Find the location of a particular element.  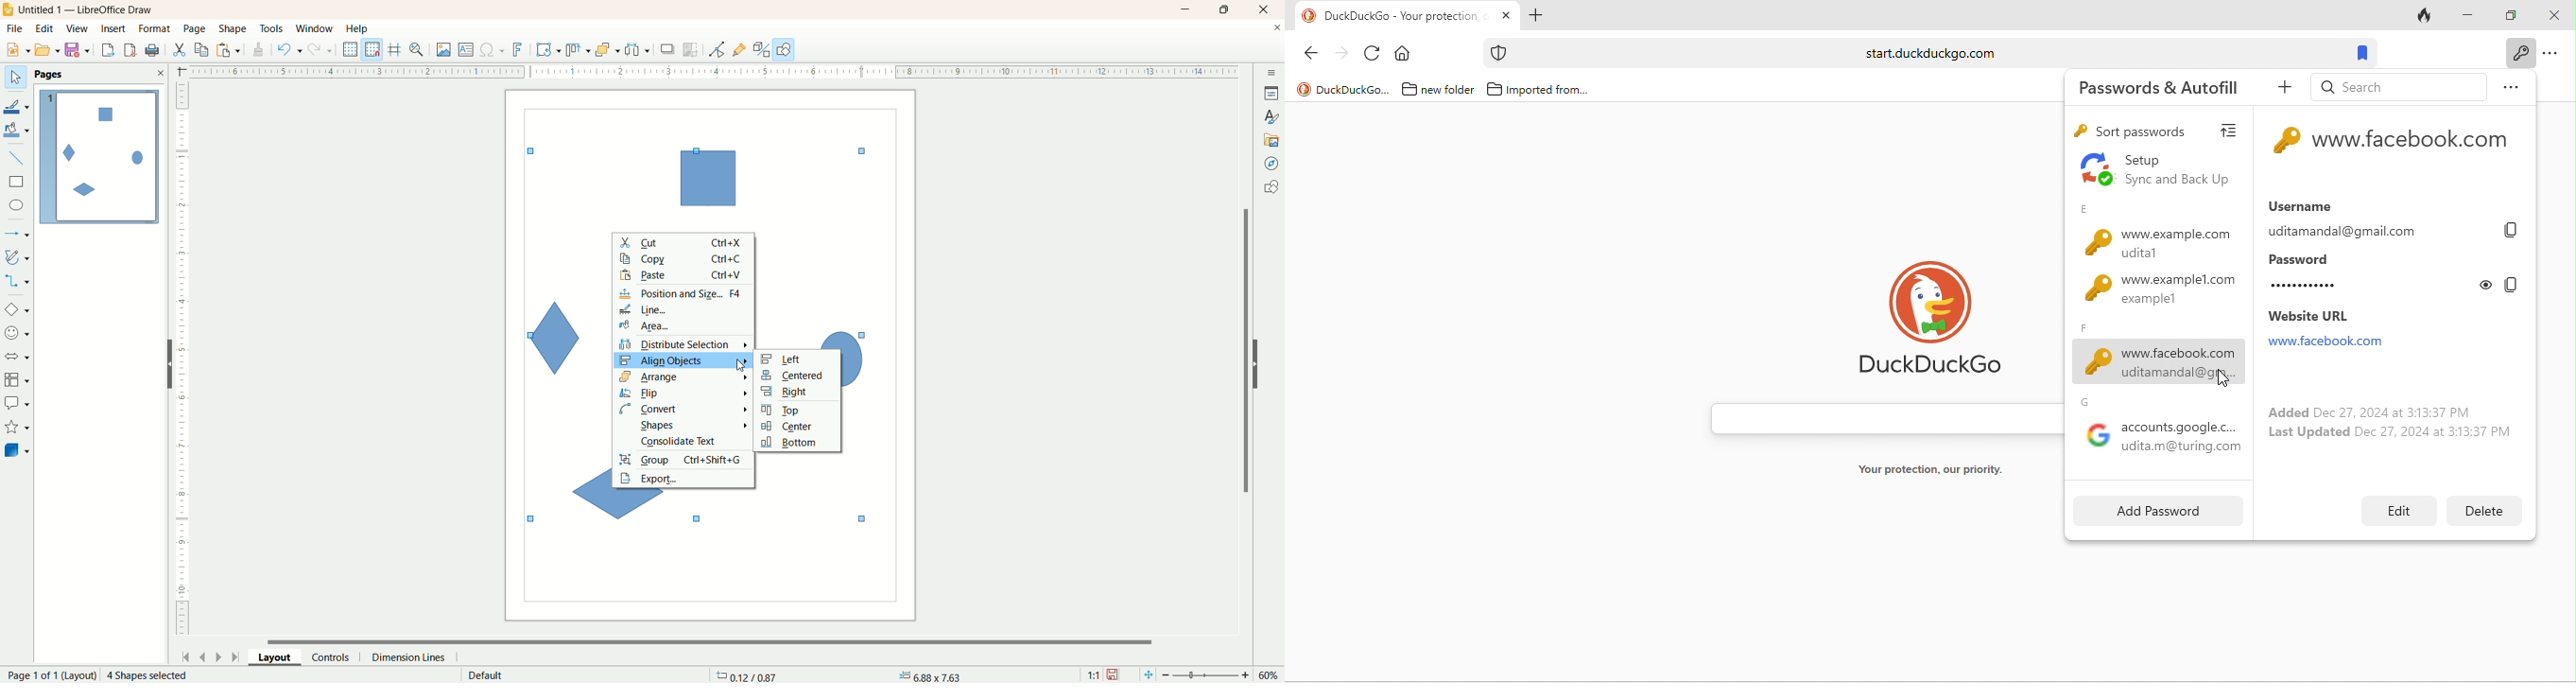

stars and banners is located at coordinates (16, 427).